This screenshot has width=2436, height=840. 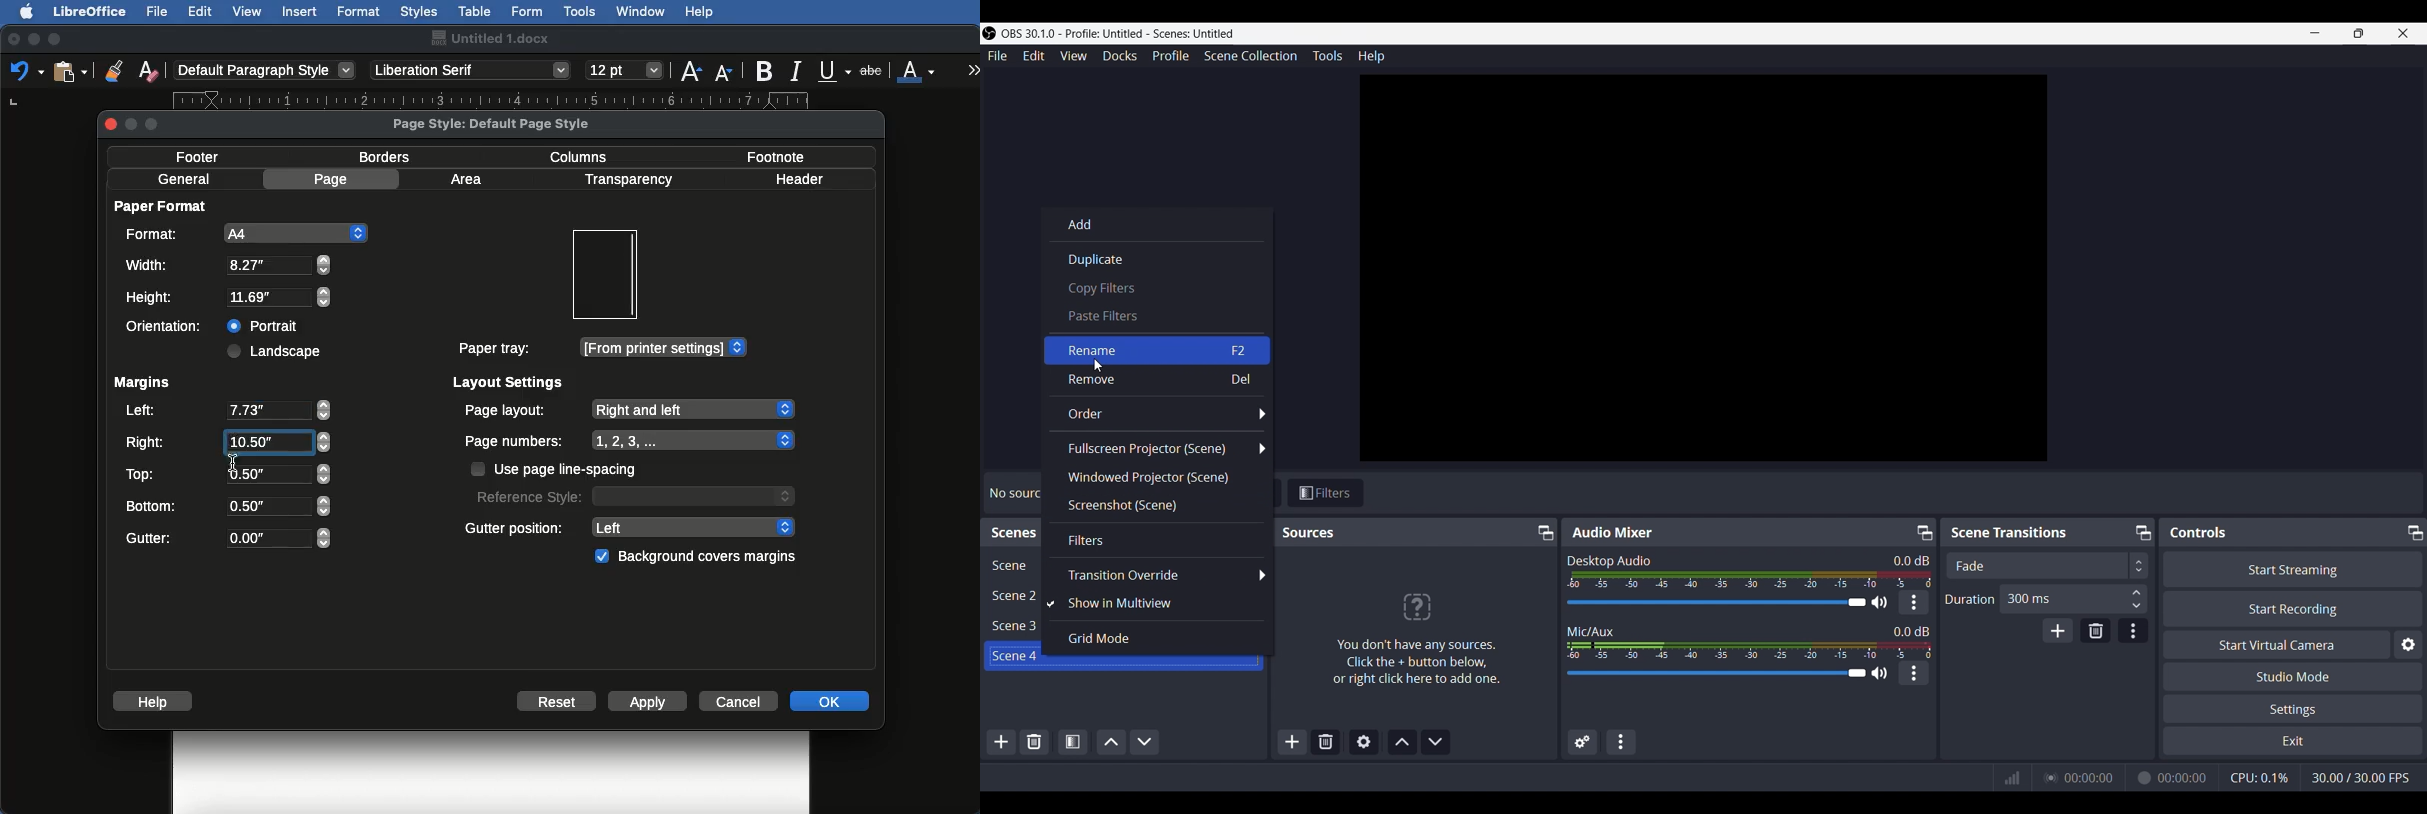 What do you see at coordinates (799, 69) in the screenshot?
I see `Italics` at bounding box center [799, 69].